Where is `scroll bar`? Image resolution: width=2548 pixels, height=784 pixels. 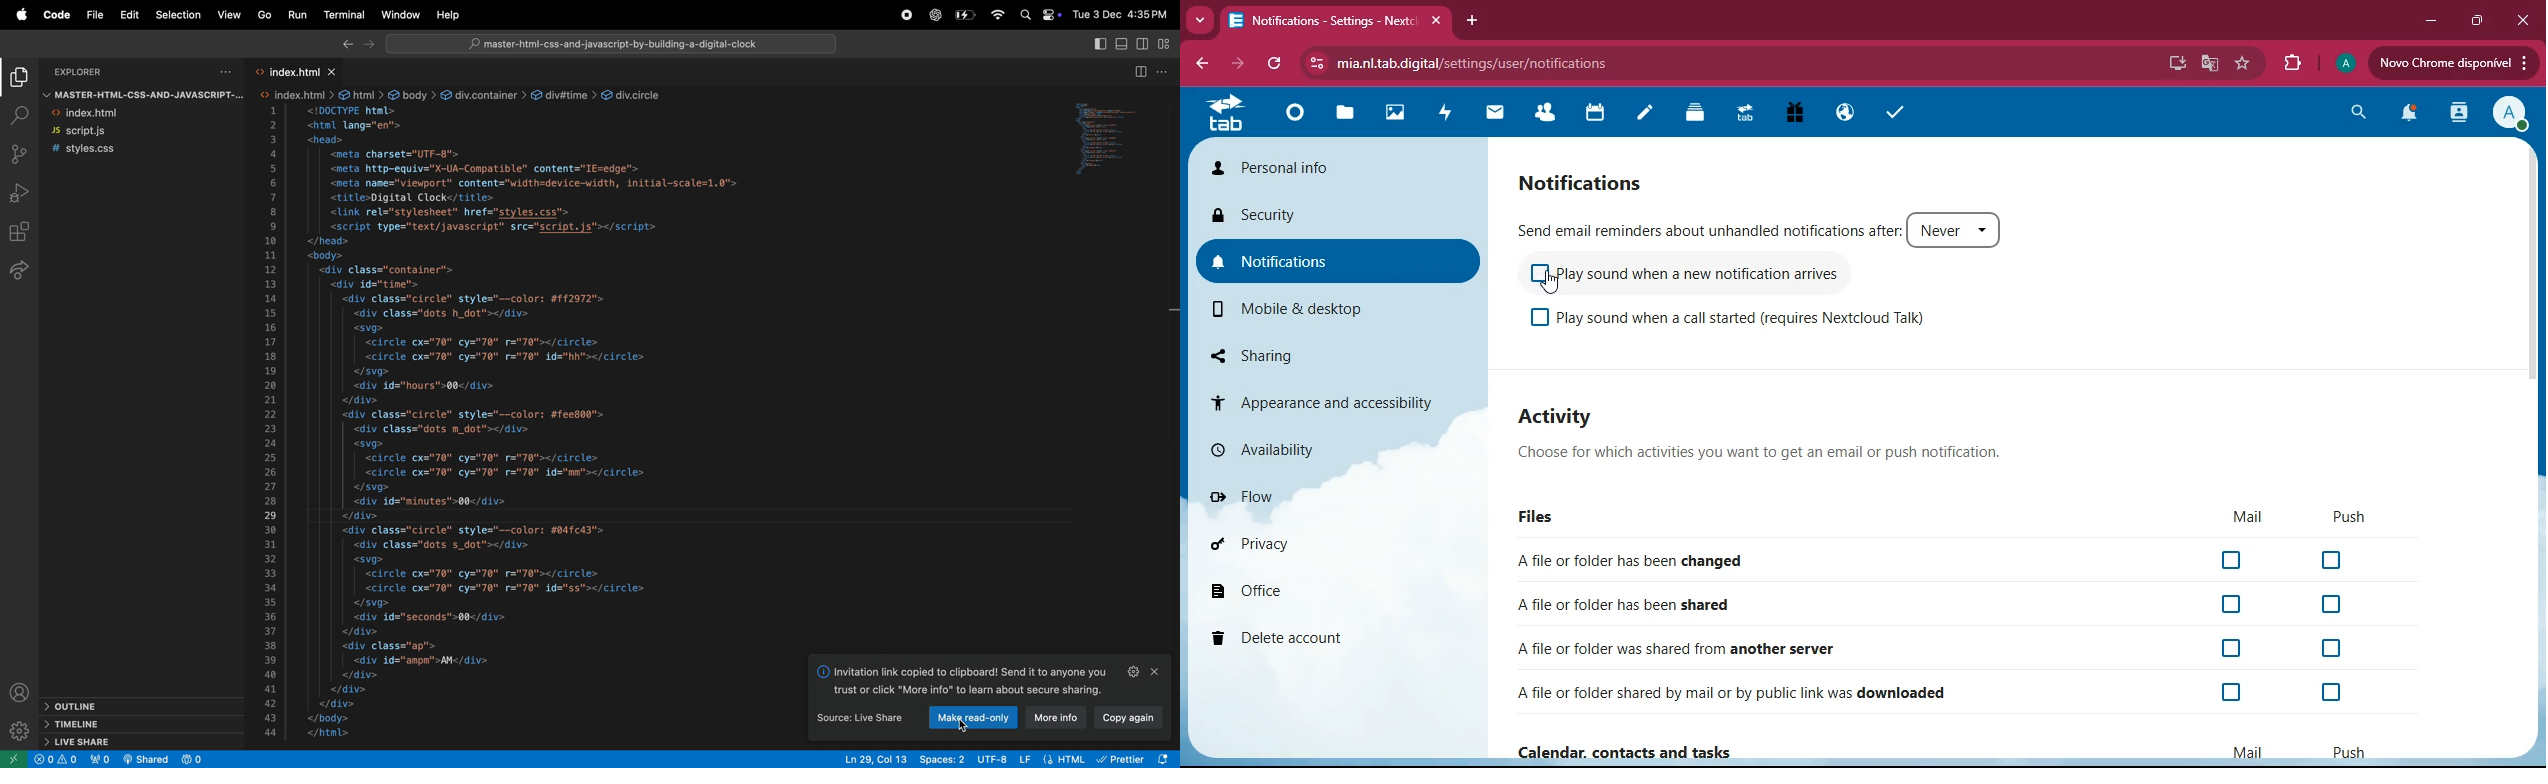 scroll bar is located at coordinates (2536, 318).